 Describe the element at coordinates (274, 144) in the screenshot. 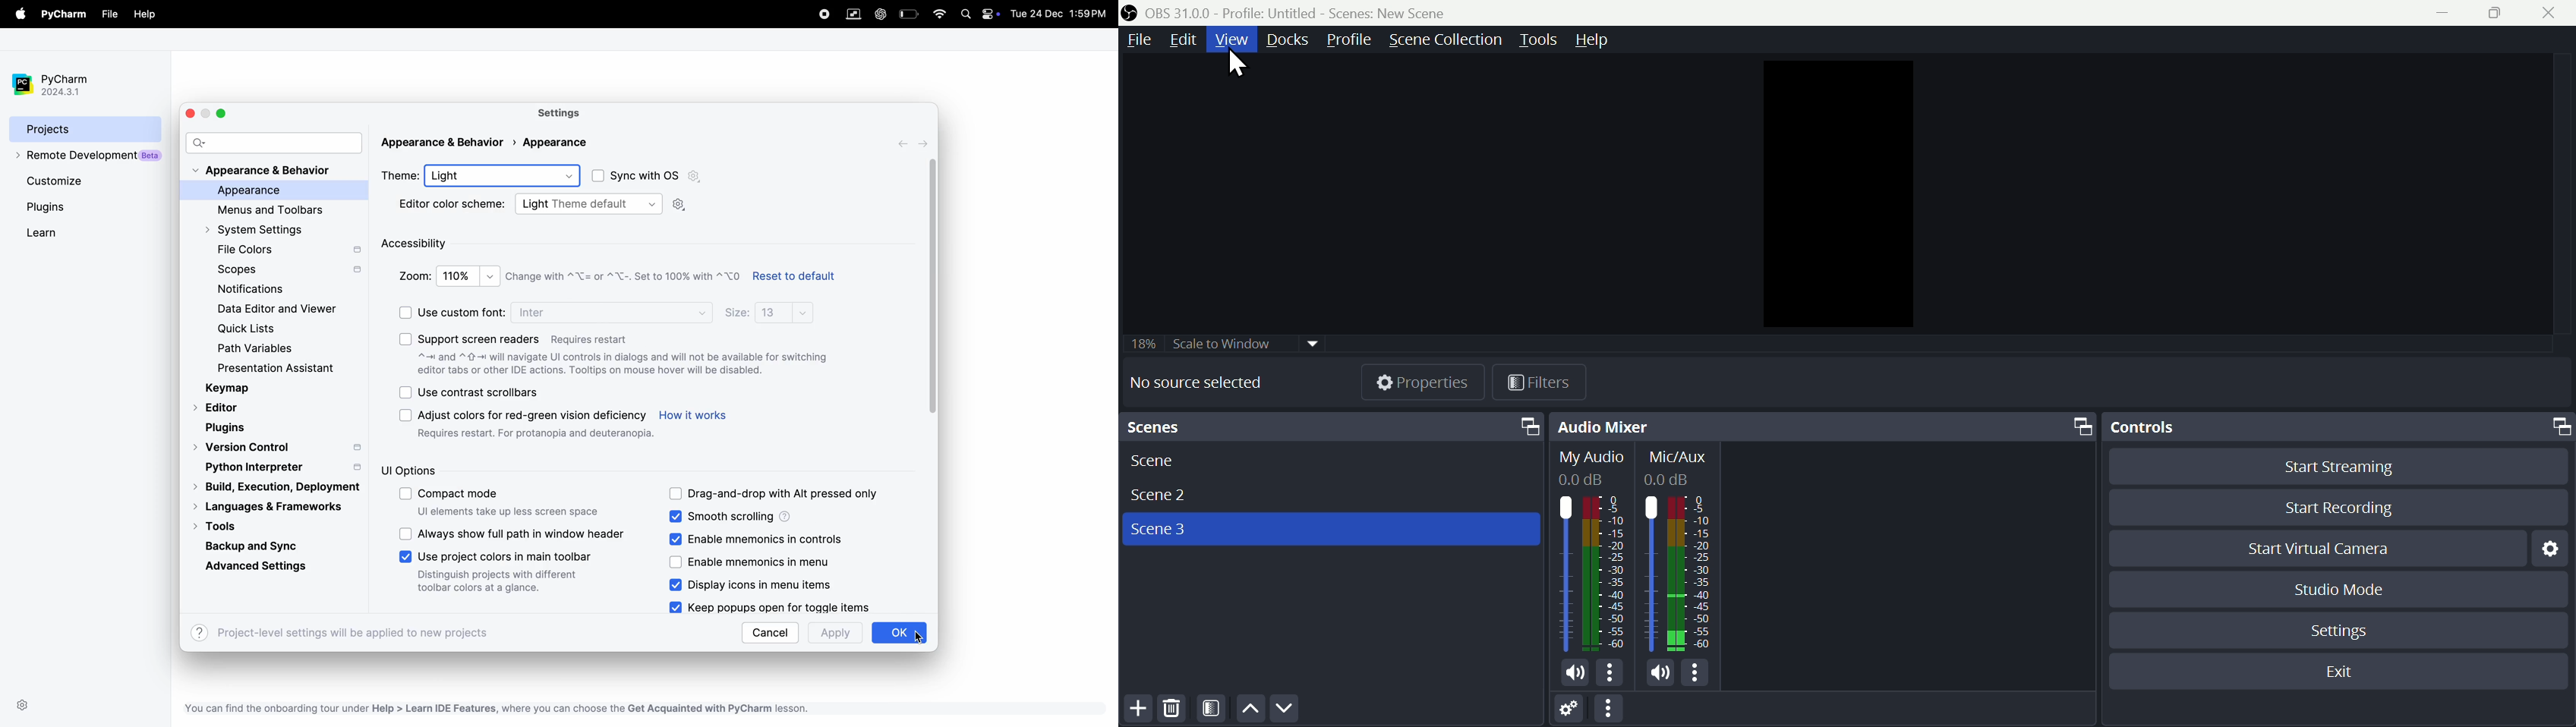

I see `search` at that location.